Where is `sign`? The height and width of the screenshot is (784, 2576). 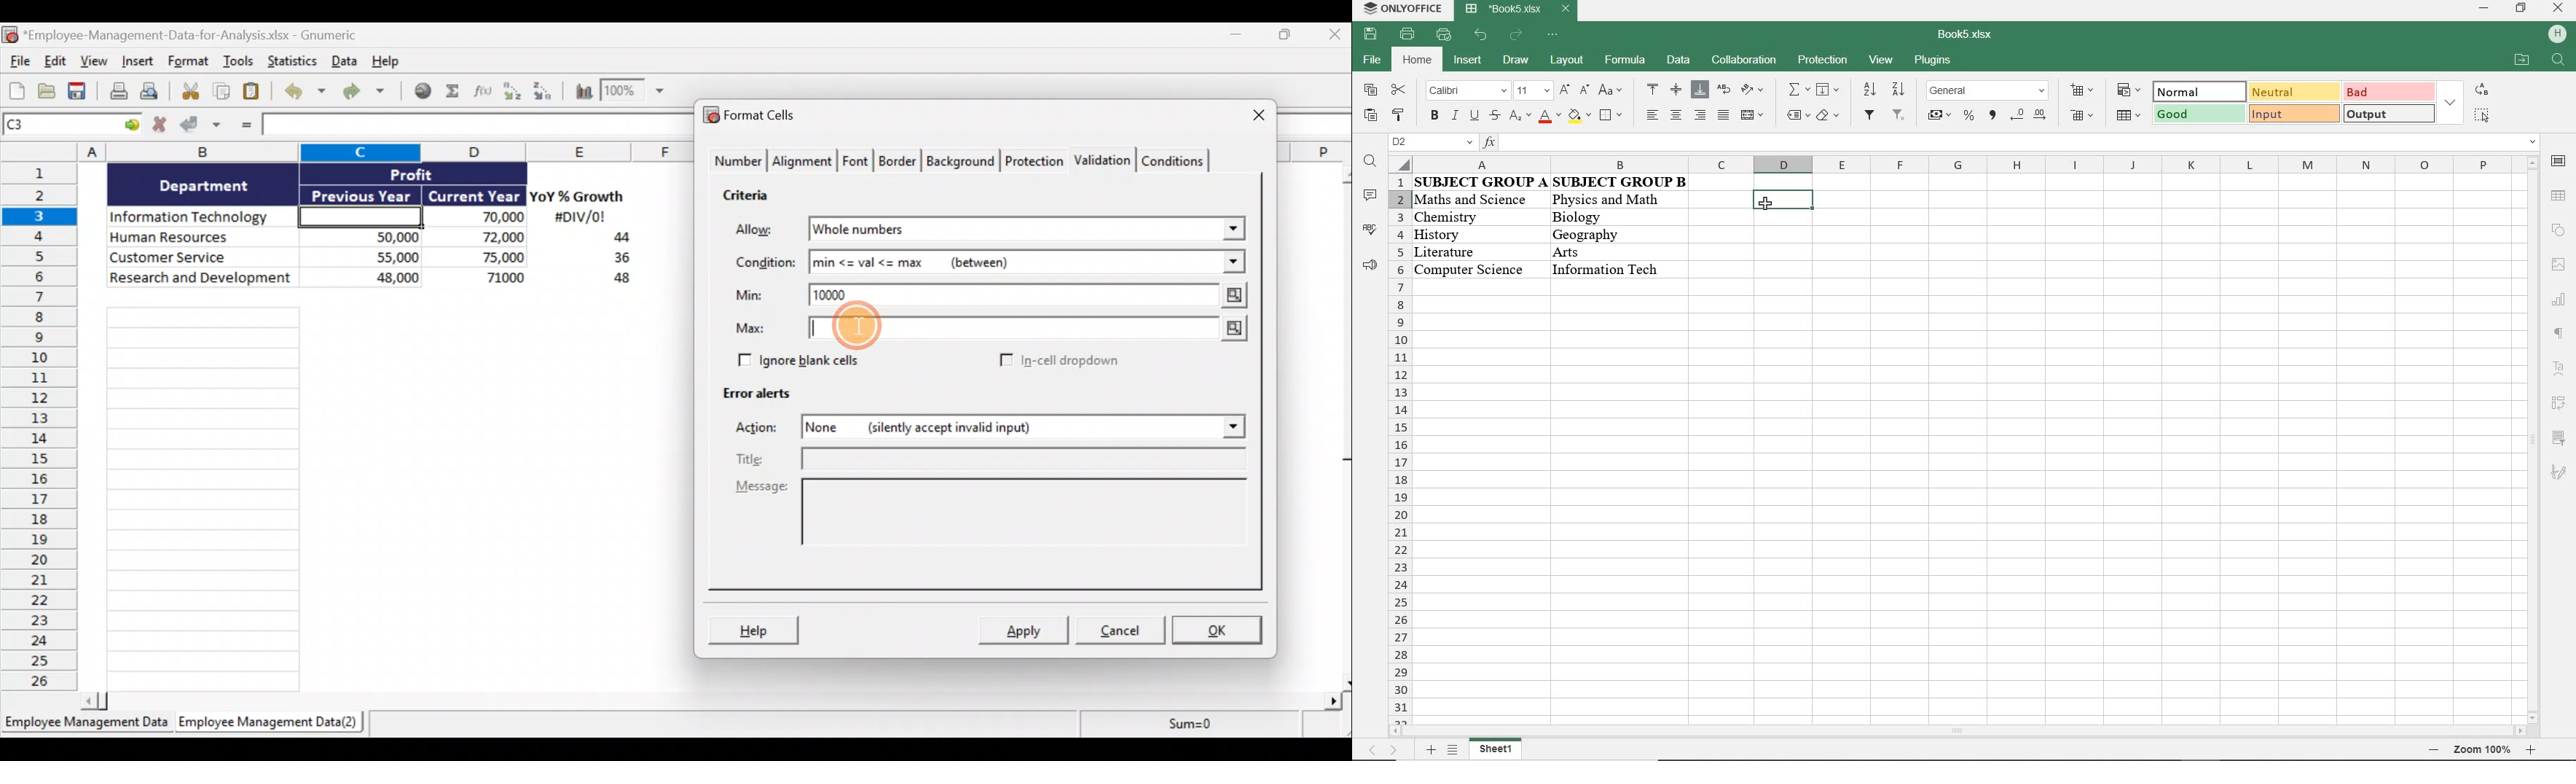 sign is located at coordinates (2562, 440).